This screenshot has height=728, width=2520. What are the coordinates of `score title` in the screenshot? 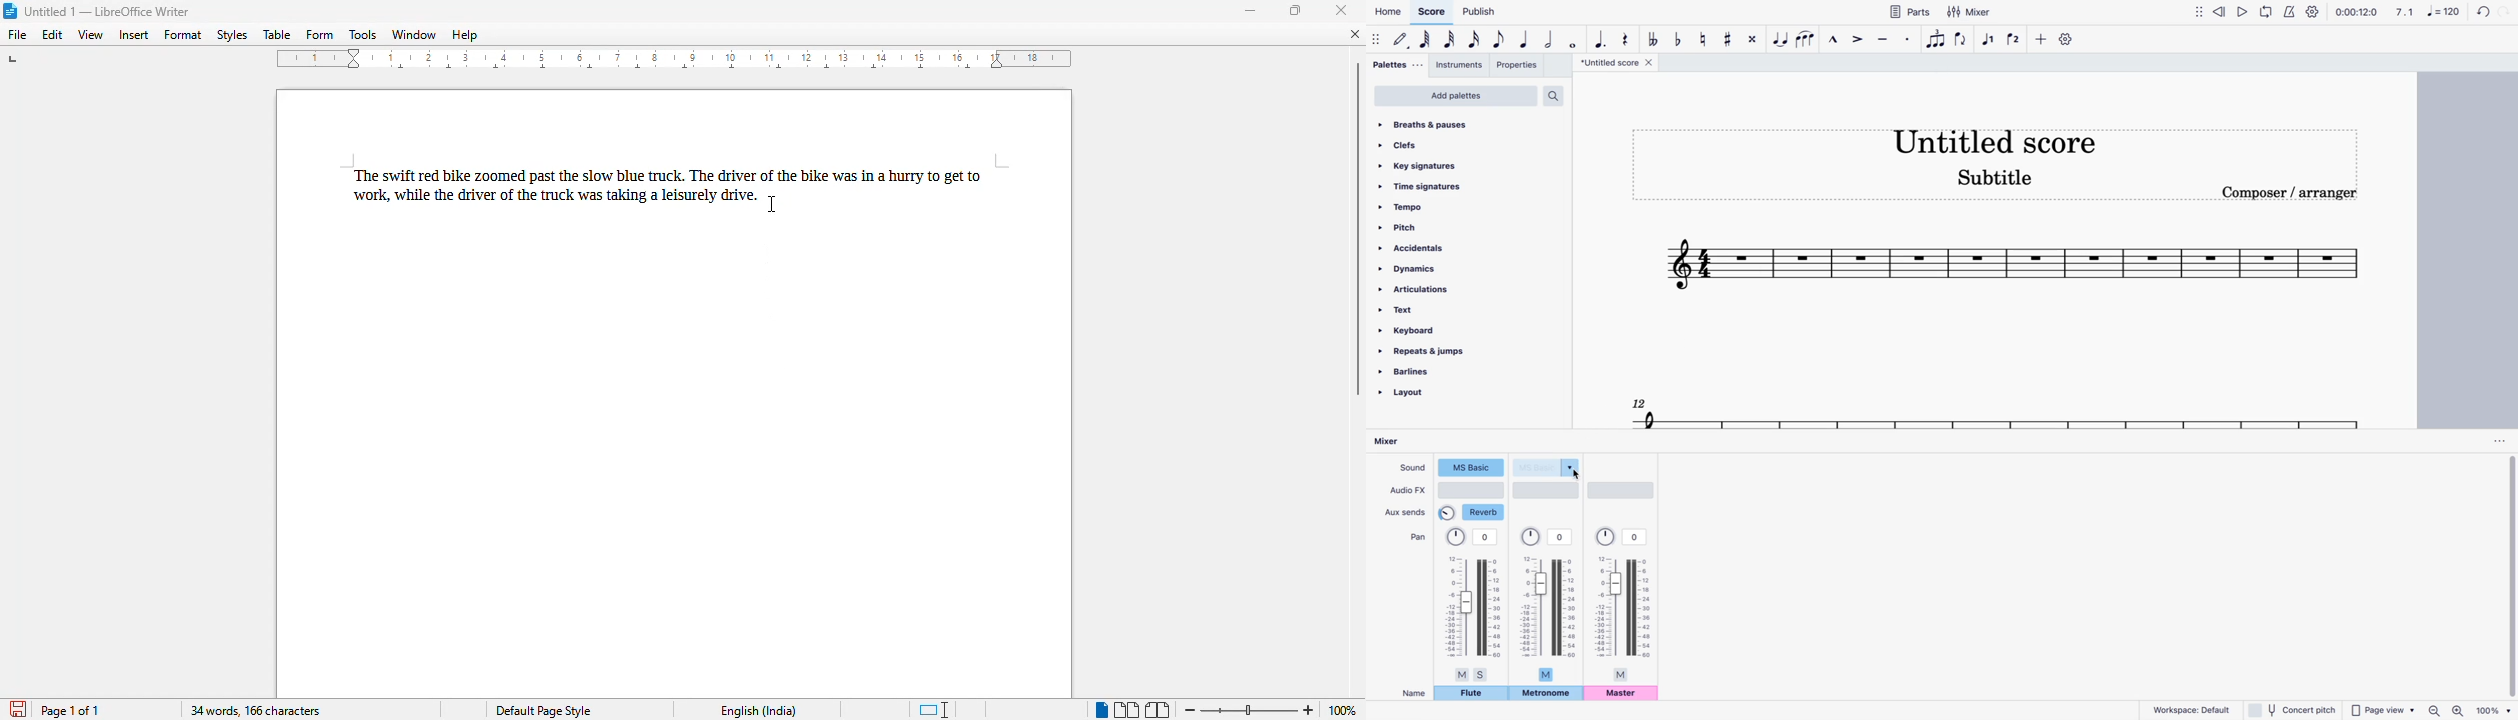 It's located at (1616, 64).